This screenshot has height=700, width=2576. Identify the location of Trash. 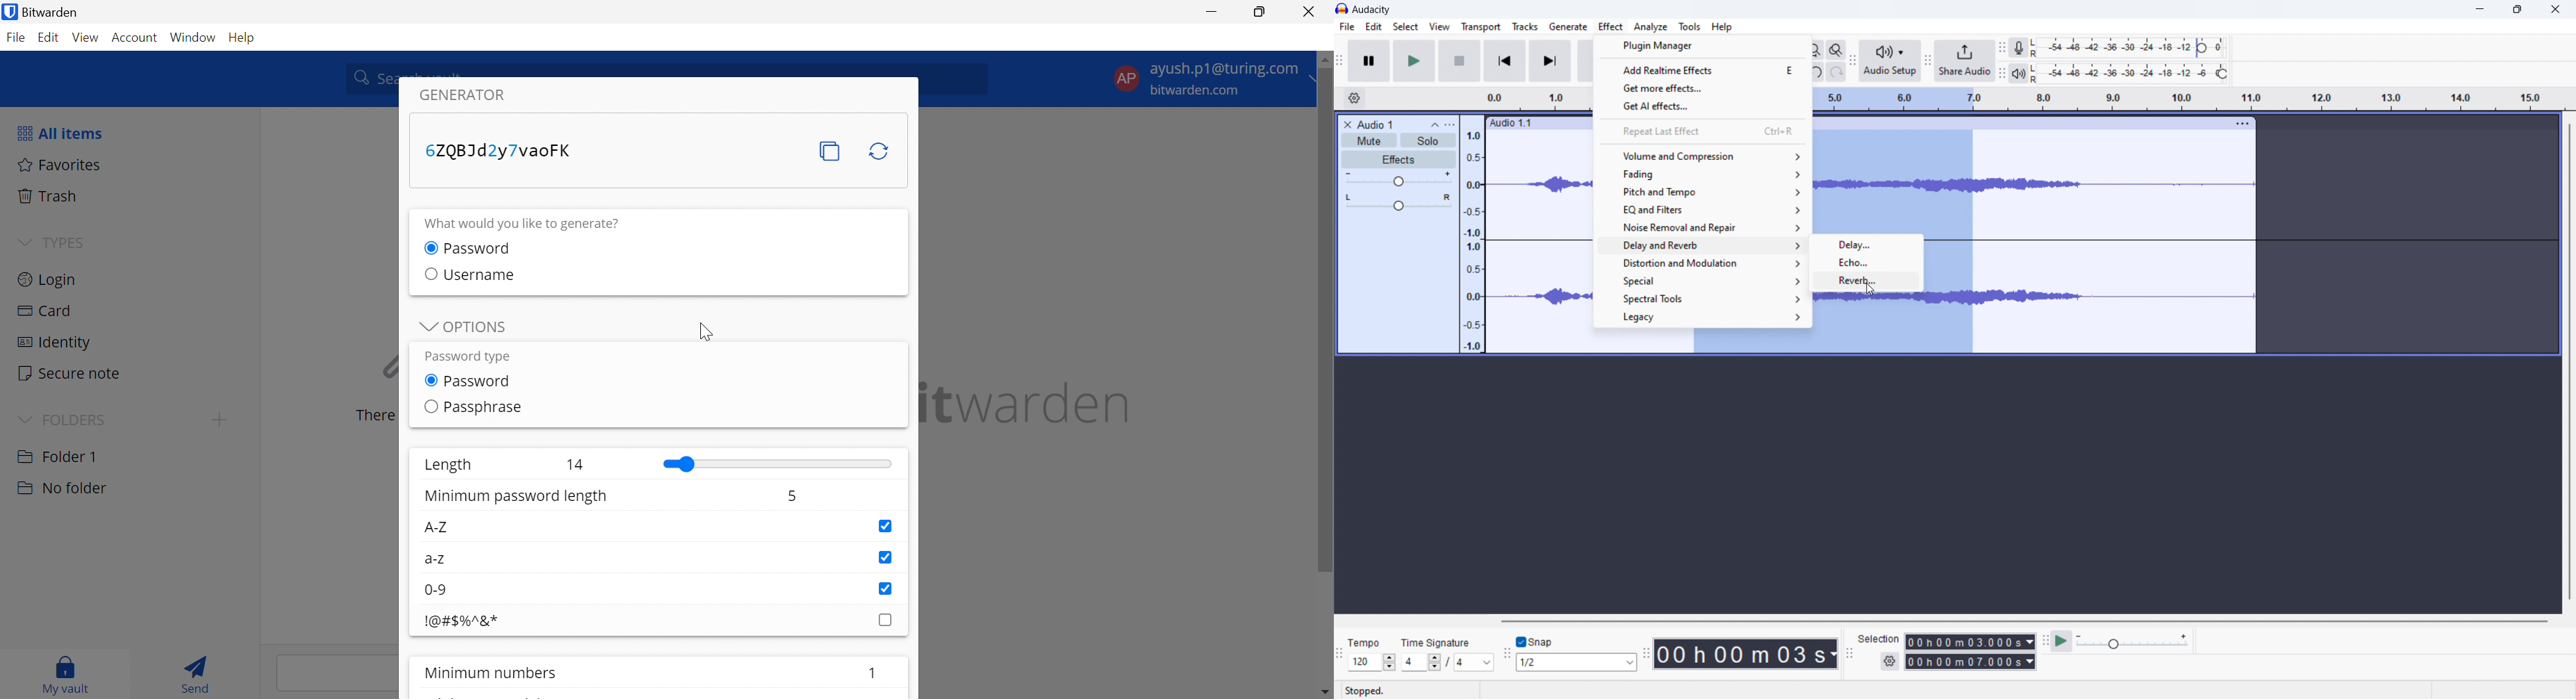
(51, 196).